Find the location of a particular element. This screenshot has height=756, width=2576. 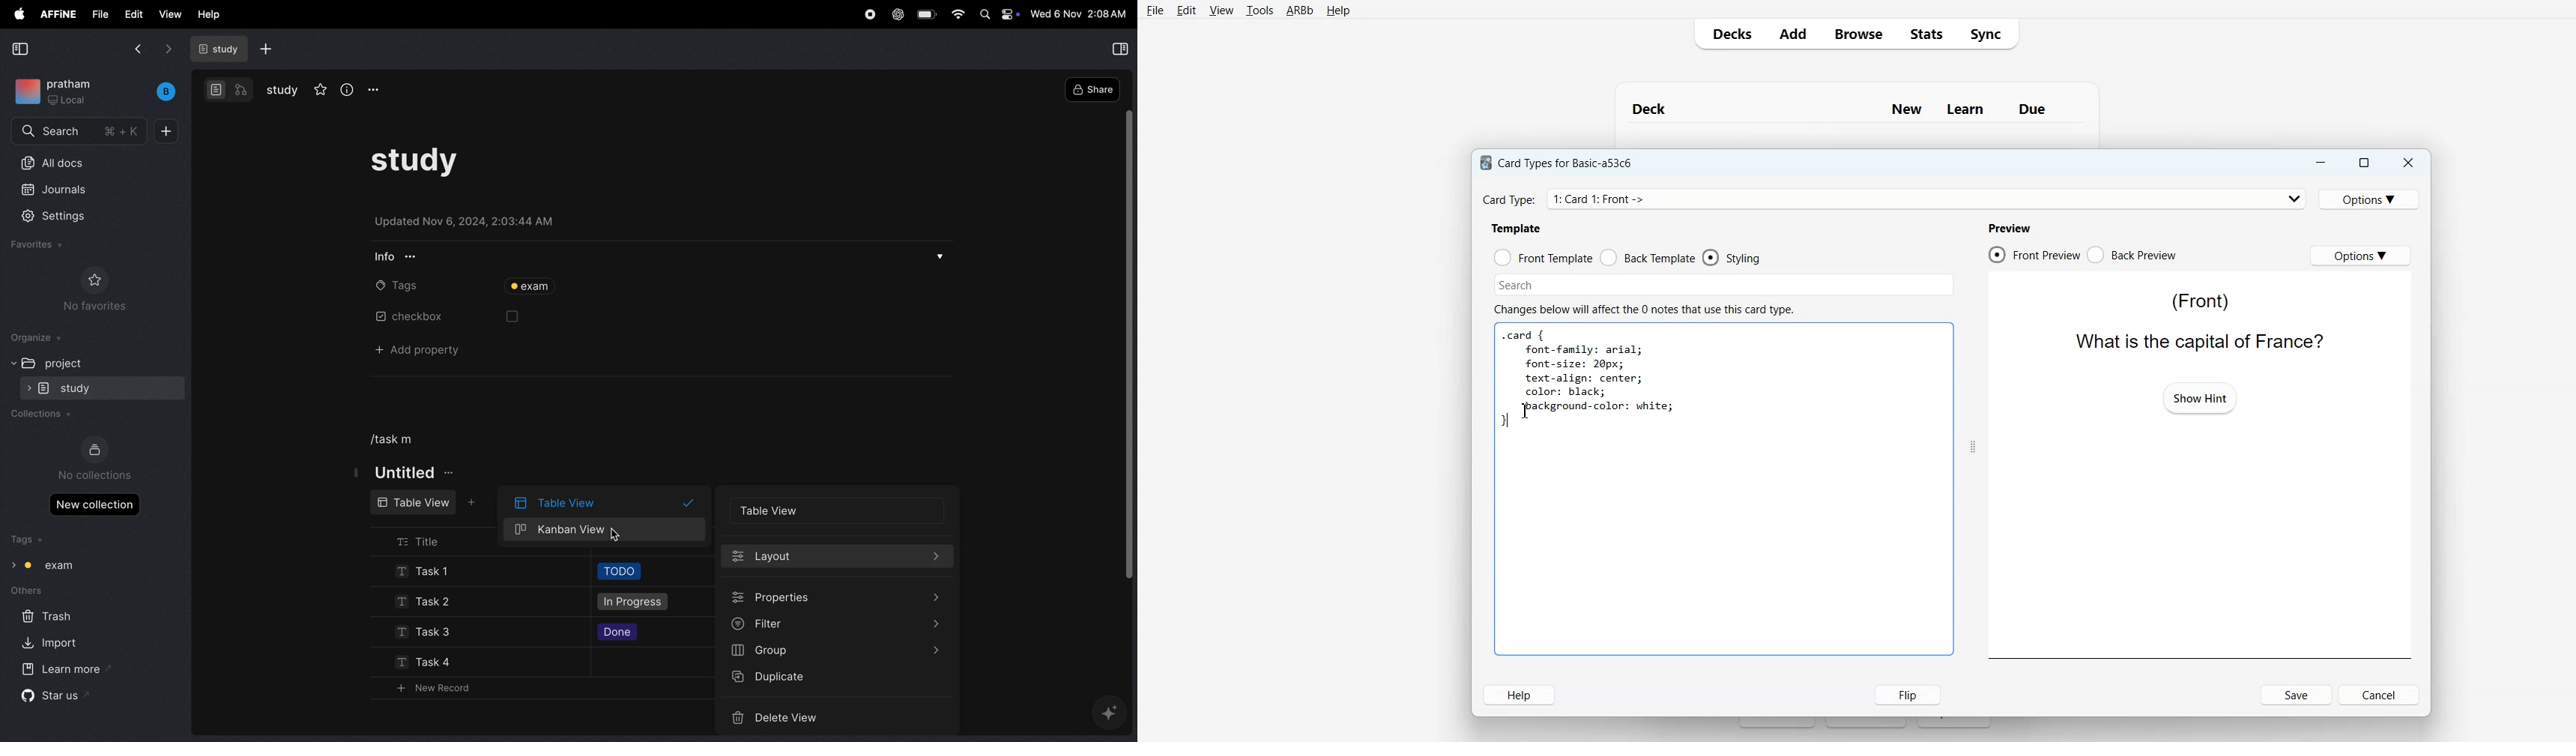

settings is located at coordinates (62, 218).